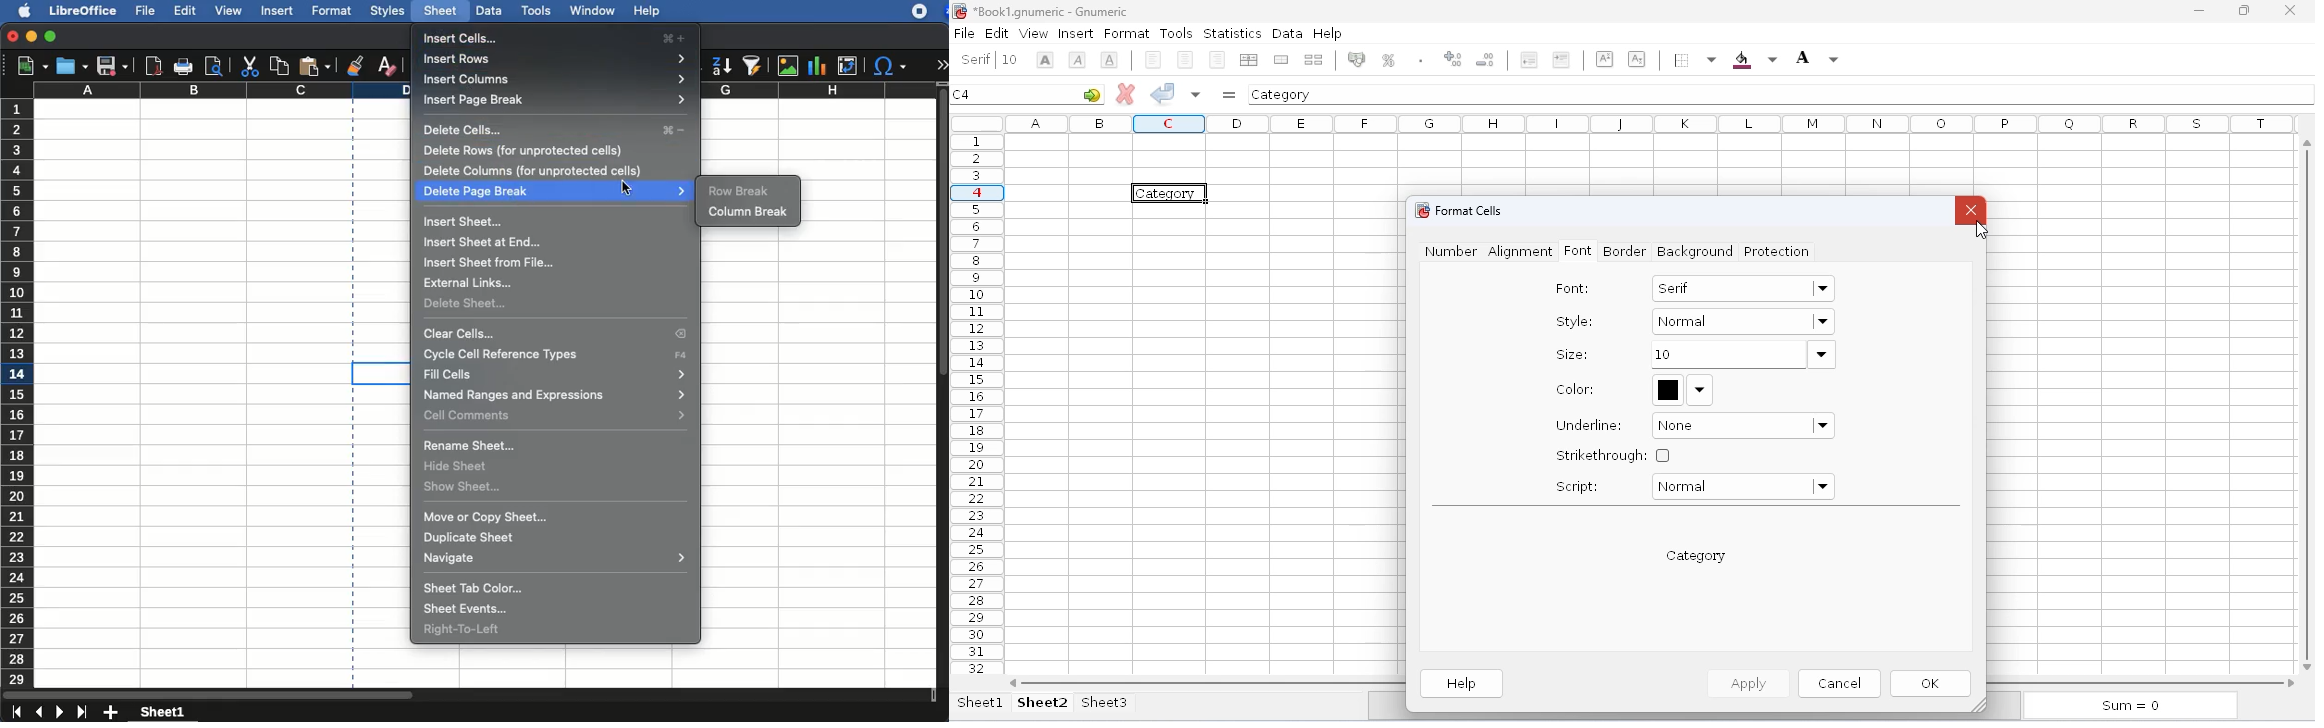 This screenshot has height=728, width=2324. Describe the element at coordinates (1590, 425) in the screenshot. I see `underline:` at that location.